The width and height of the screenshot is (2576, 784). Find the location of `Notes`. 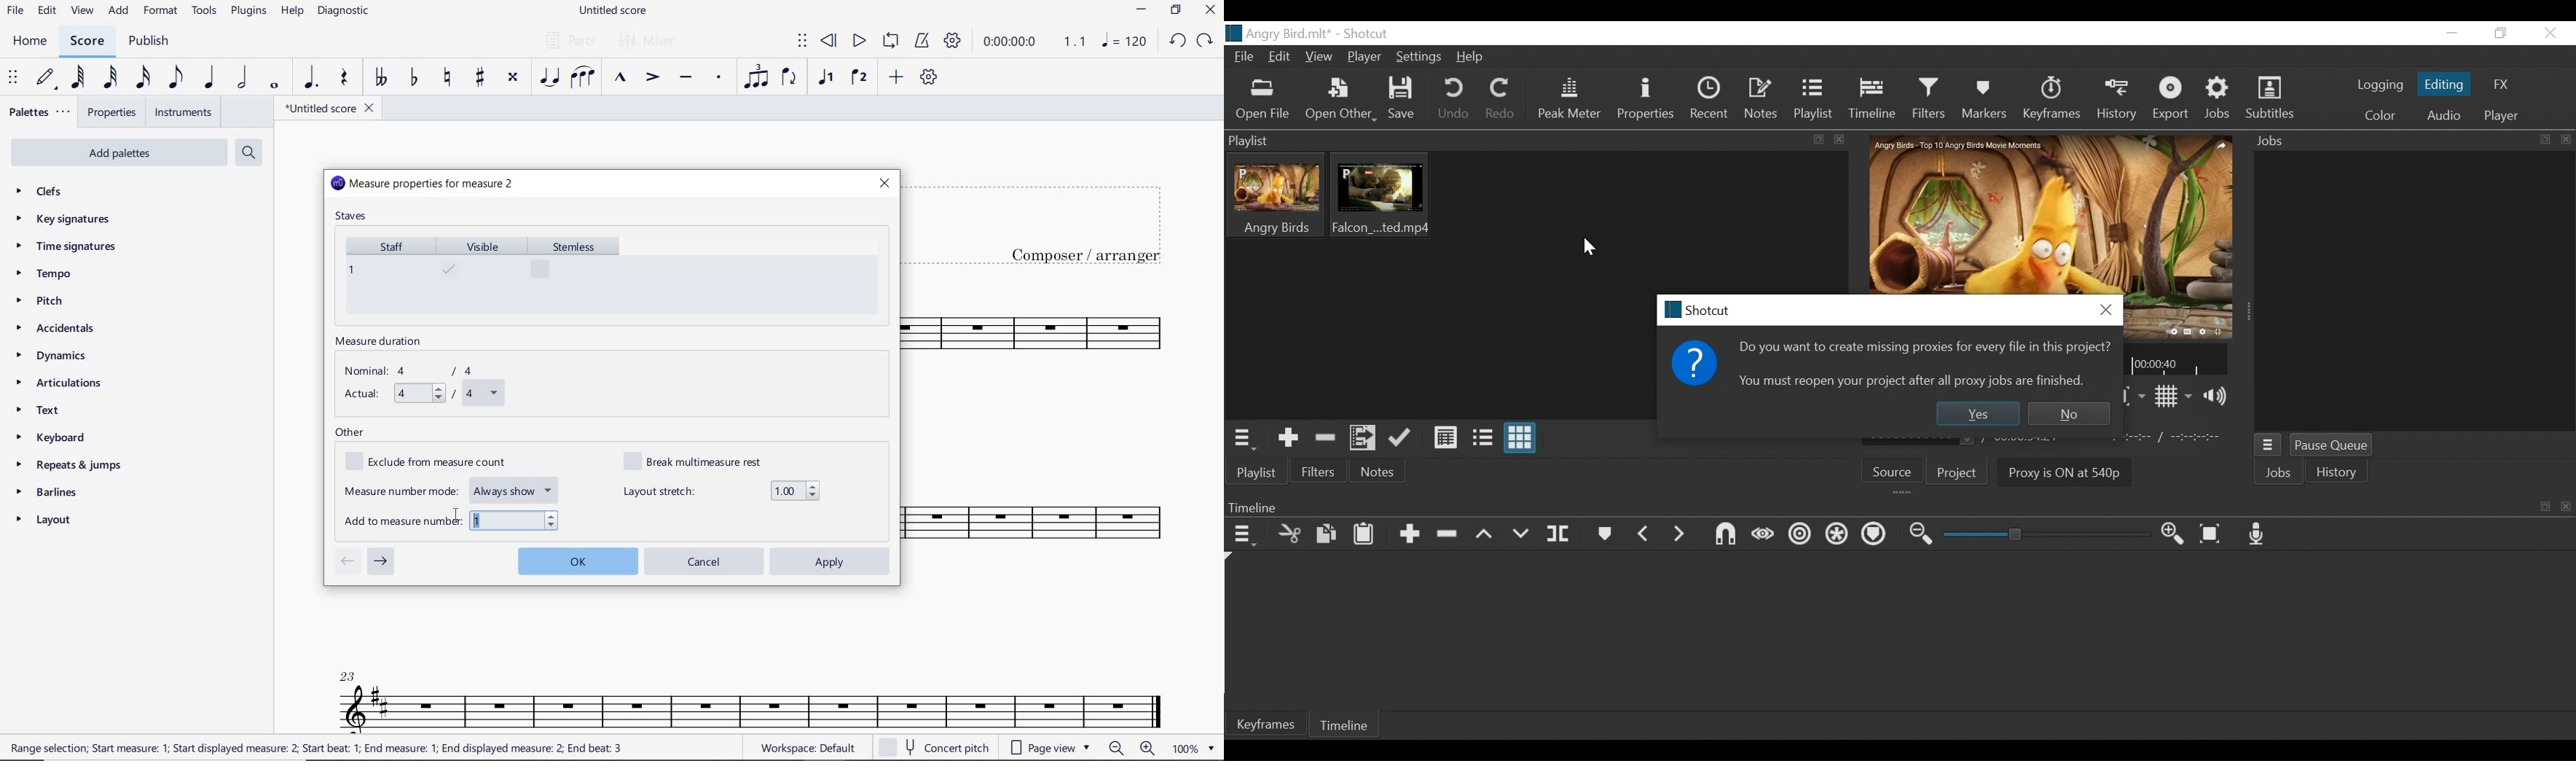

Notes is located at coordinates (1379, 471).